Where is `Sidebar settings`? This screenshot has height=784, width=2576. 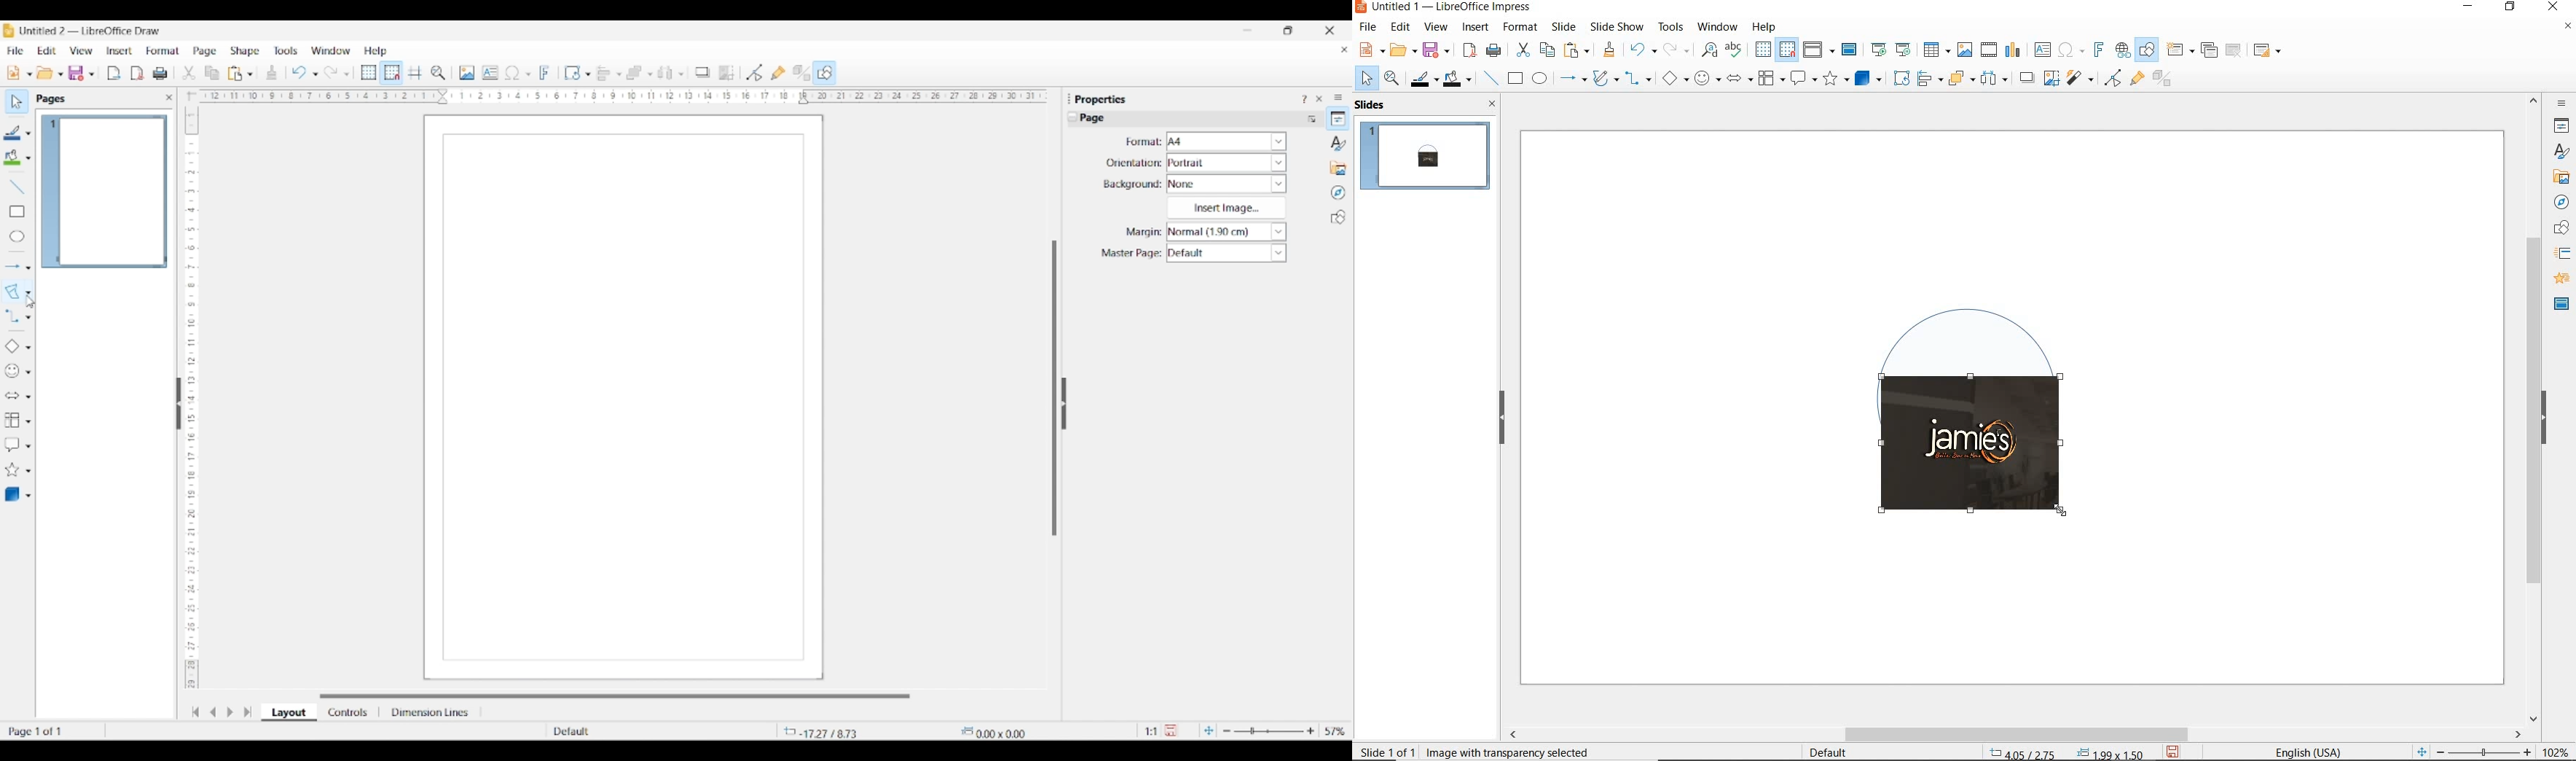
Sidebar settings is located at coordinates (1338, 97).